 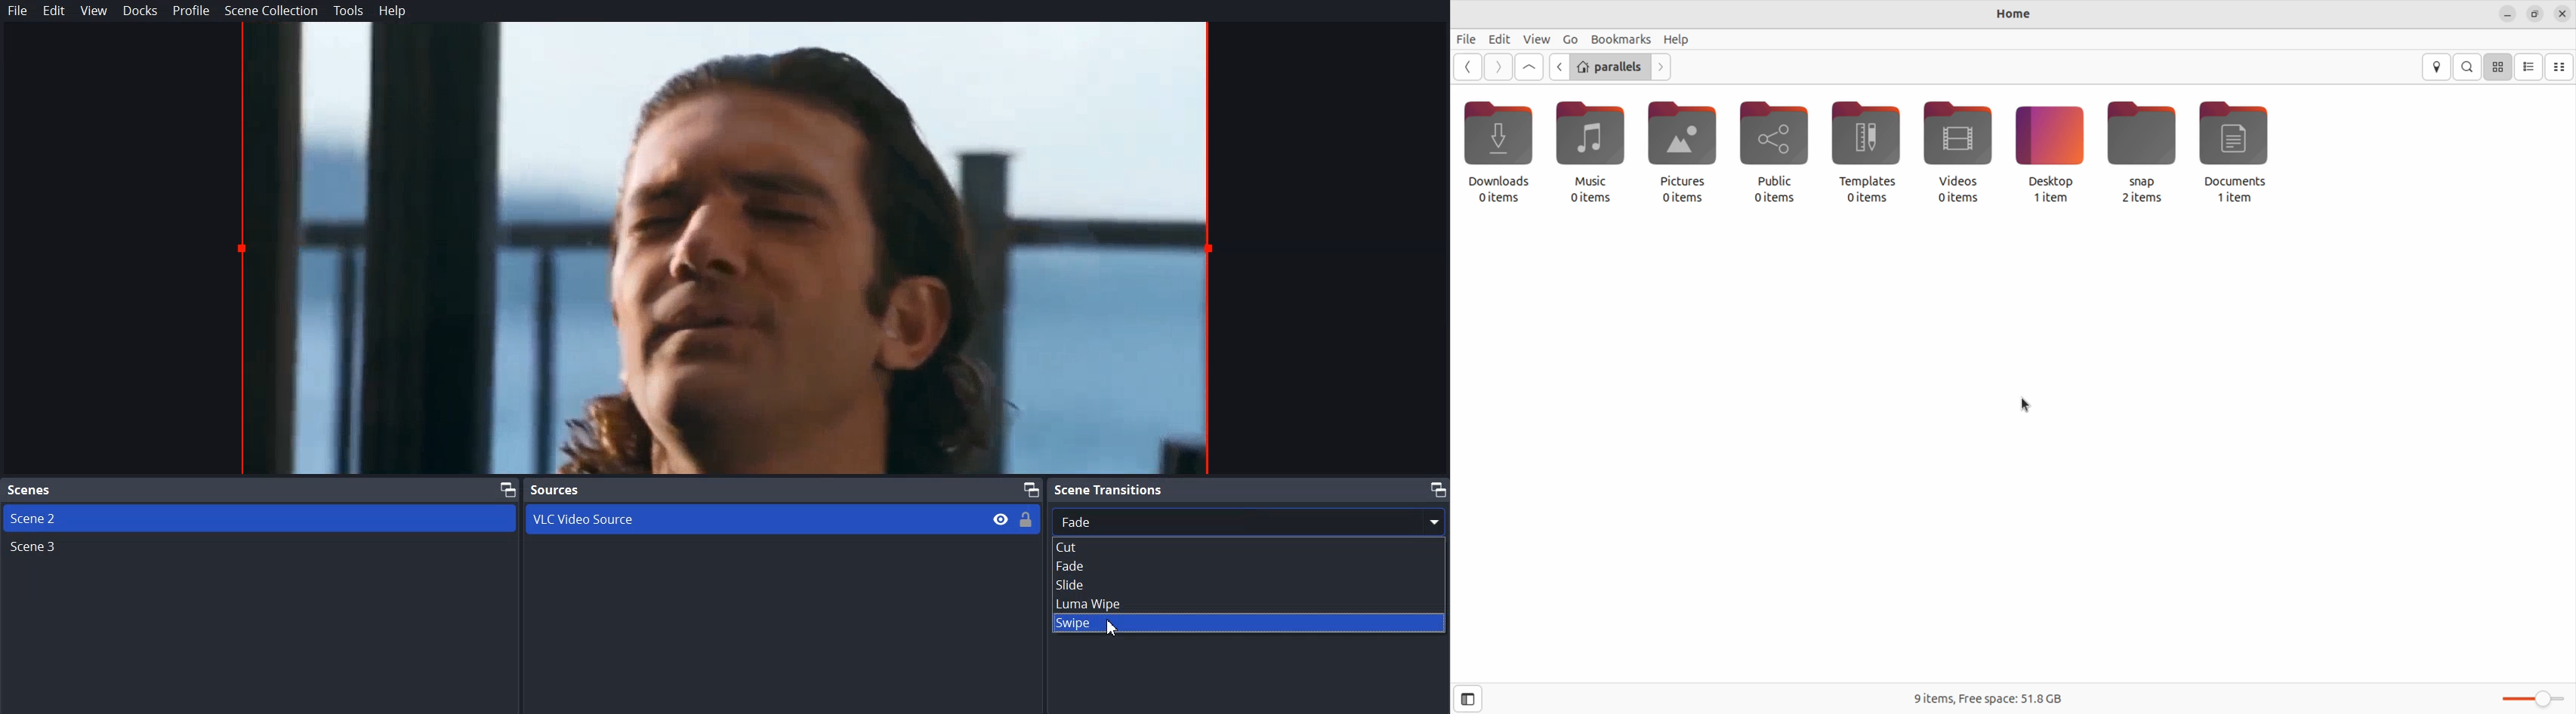 What do you see at coordinates (261, 518) in the screenshot?
I see `Scene 2` at bounding box center [261, 518].